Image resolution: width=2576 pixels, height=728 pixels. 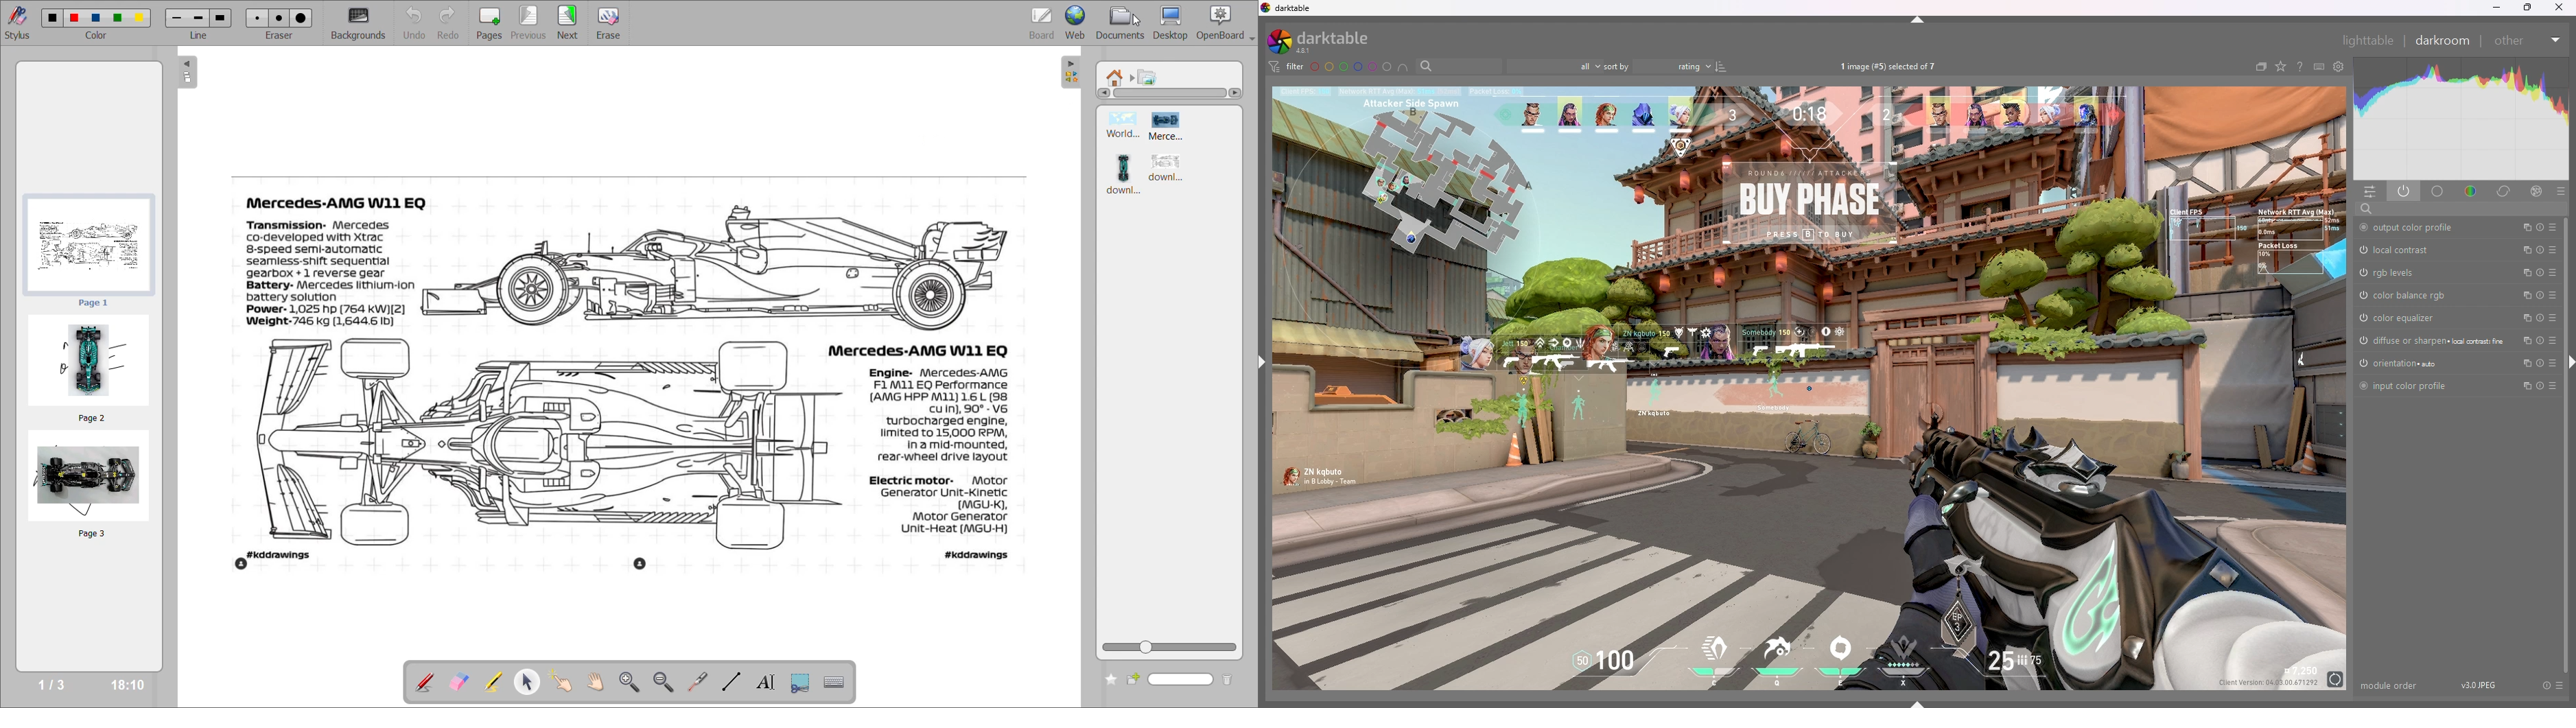 What do you see at coordinates (2553, 250) in the screenshot?
I see `presets` at bounding box center [2553, 250].